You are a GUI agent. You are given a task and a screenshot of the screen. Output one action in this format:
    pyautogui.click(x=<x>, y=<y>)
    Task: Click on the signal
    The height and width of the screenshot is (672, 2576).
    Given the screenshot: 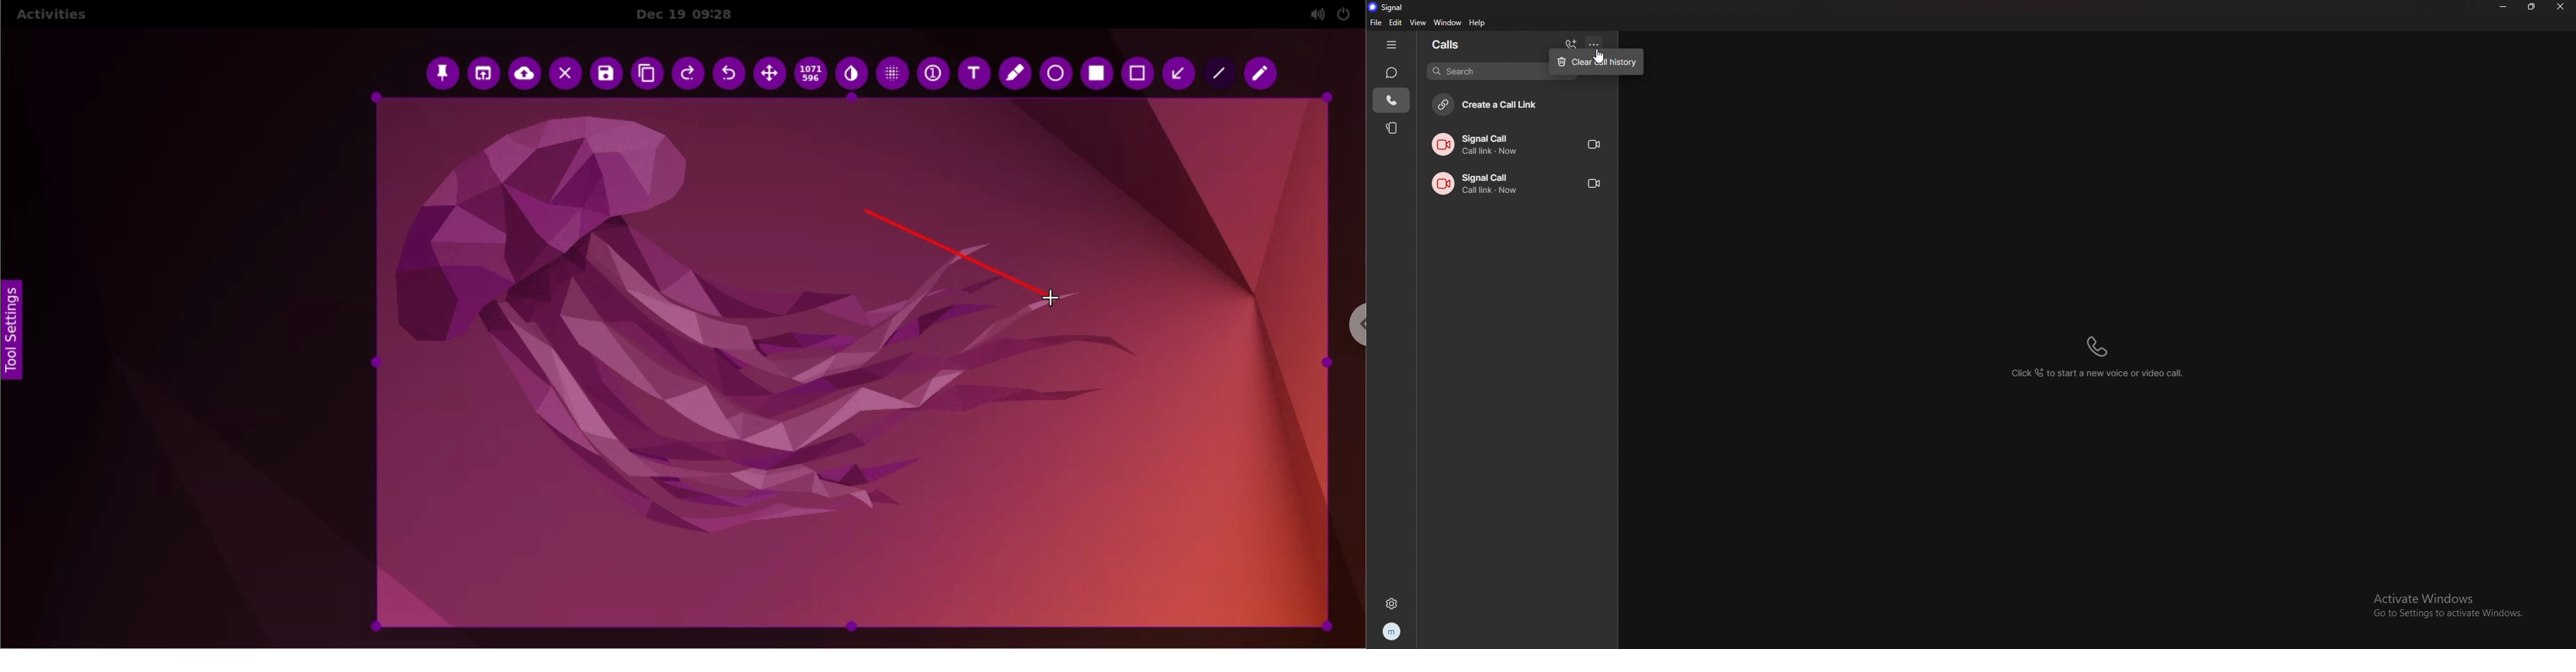 What is the action you would take?
    pyautogui.click(x=1396, y=6)
    